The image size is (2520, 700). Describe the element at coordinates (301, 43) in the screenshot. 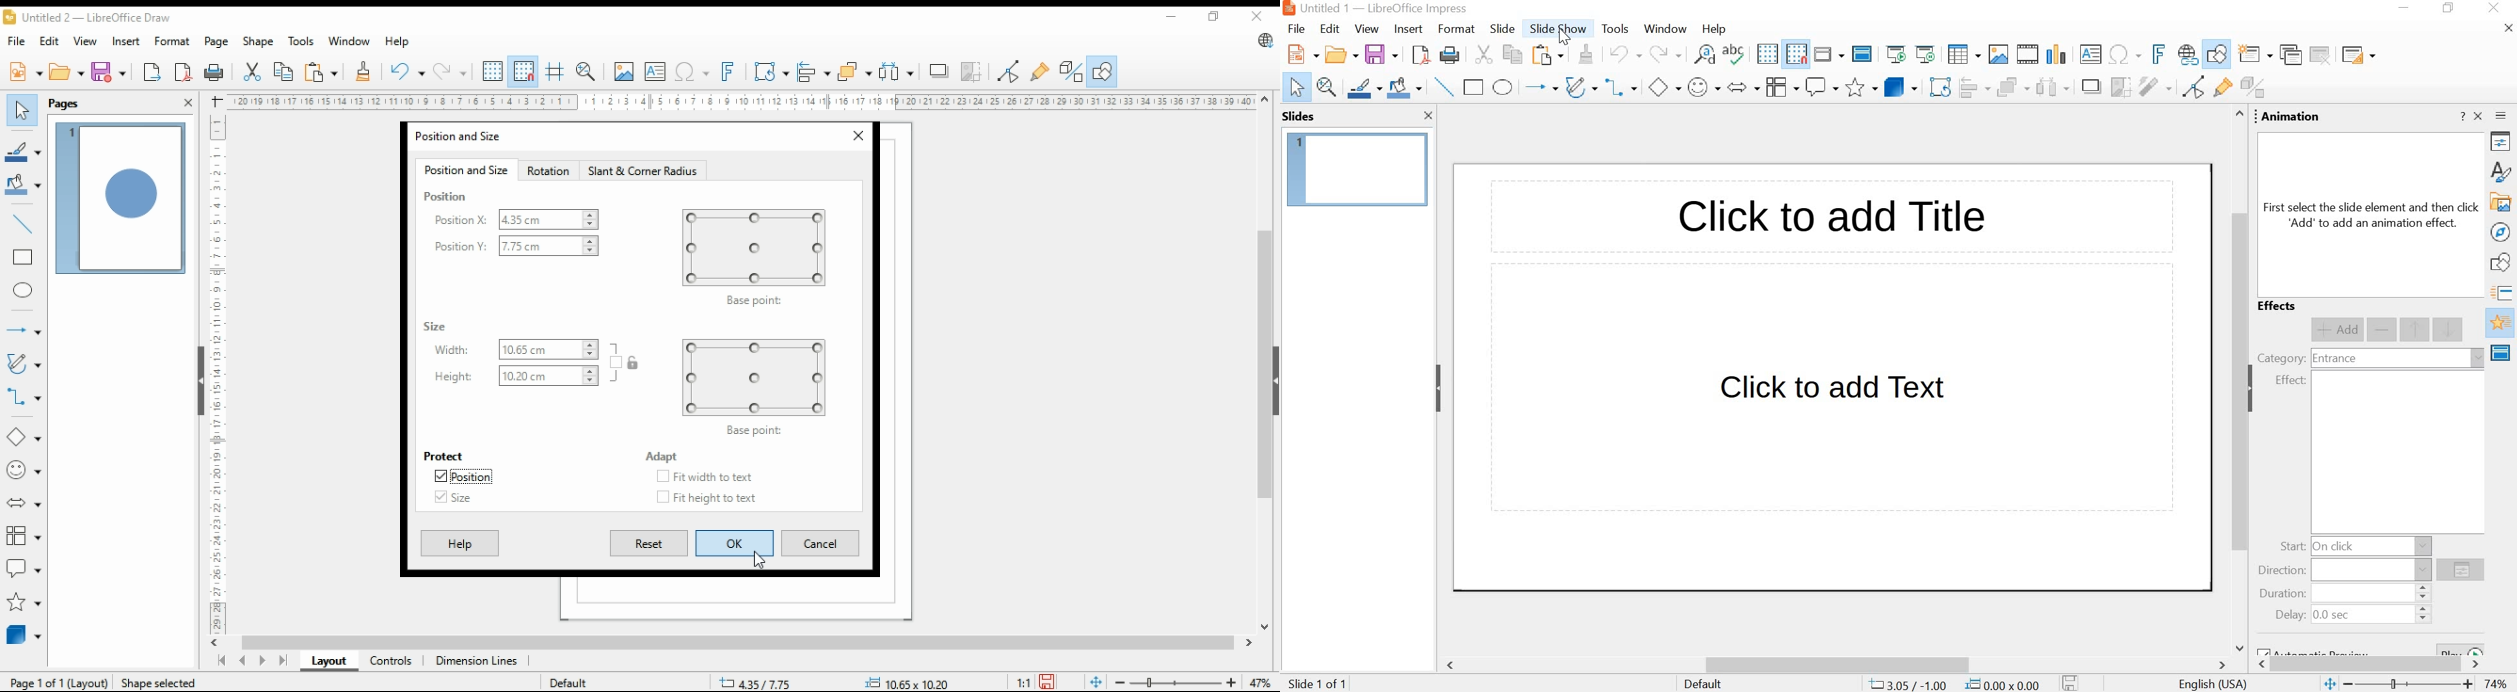

I see `tools` at that location.